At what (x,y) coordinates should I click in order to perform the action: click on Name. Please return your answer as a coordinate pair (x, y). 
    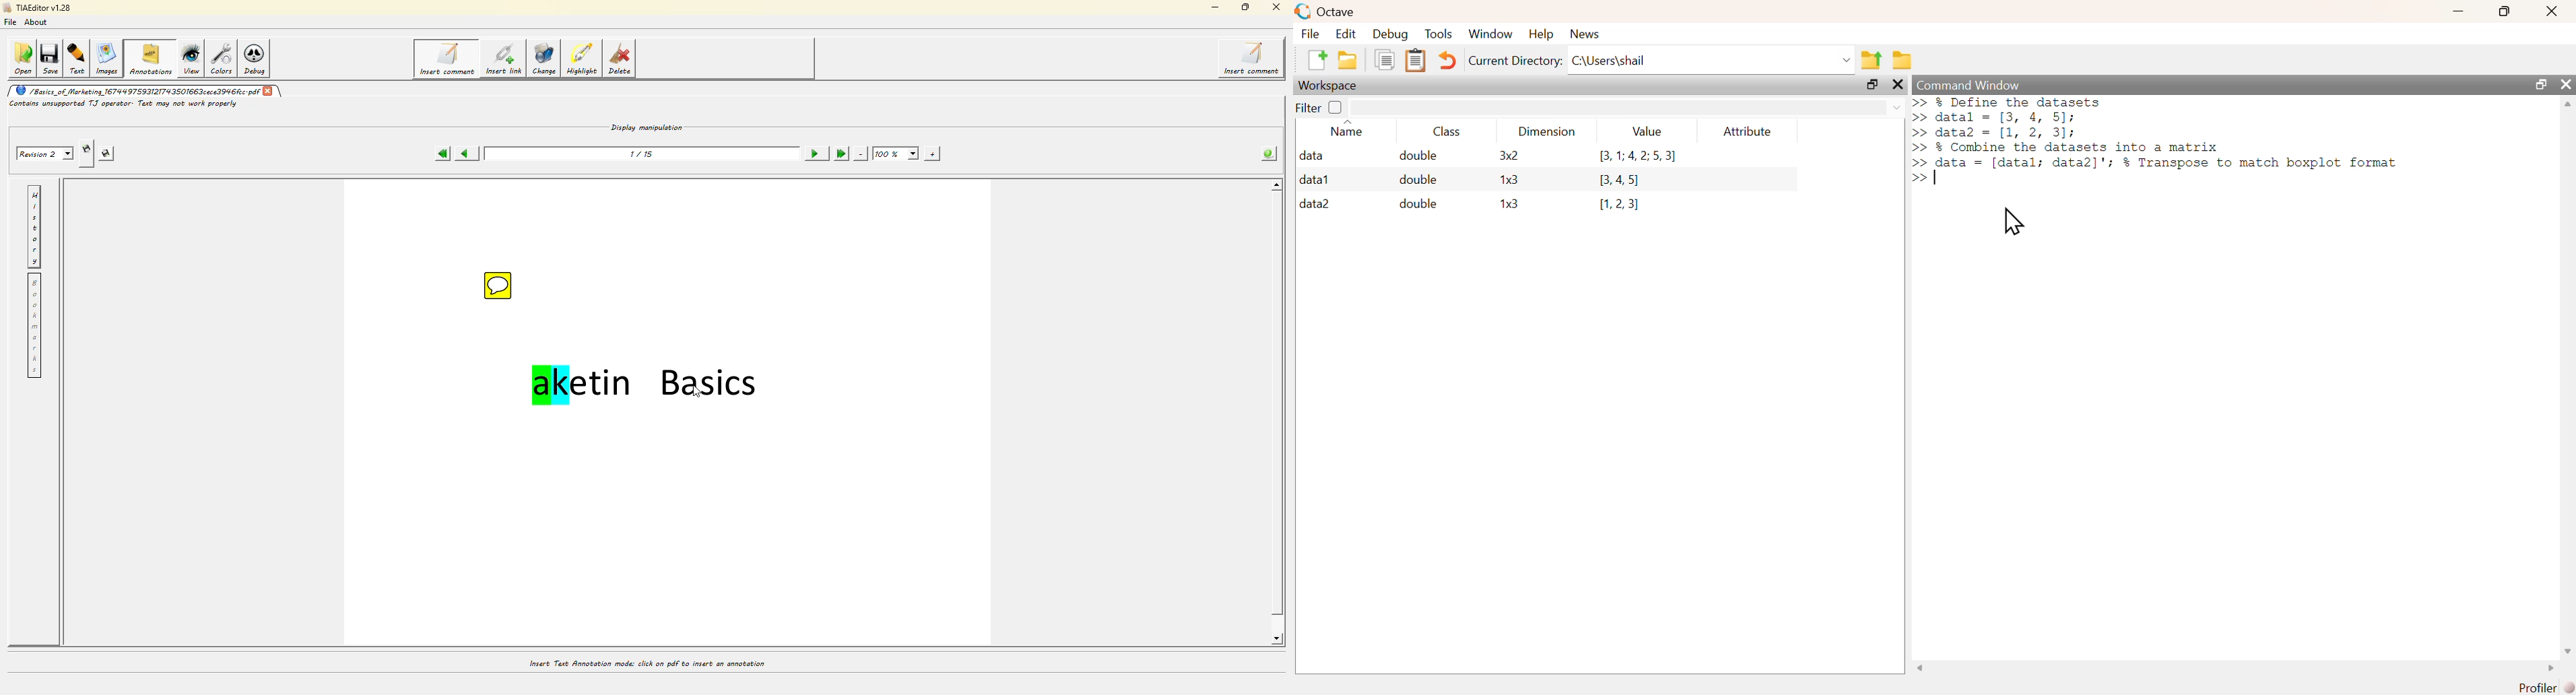
    Looking at the image, I should click on (1348, 130).